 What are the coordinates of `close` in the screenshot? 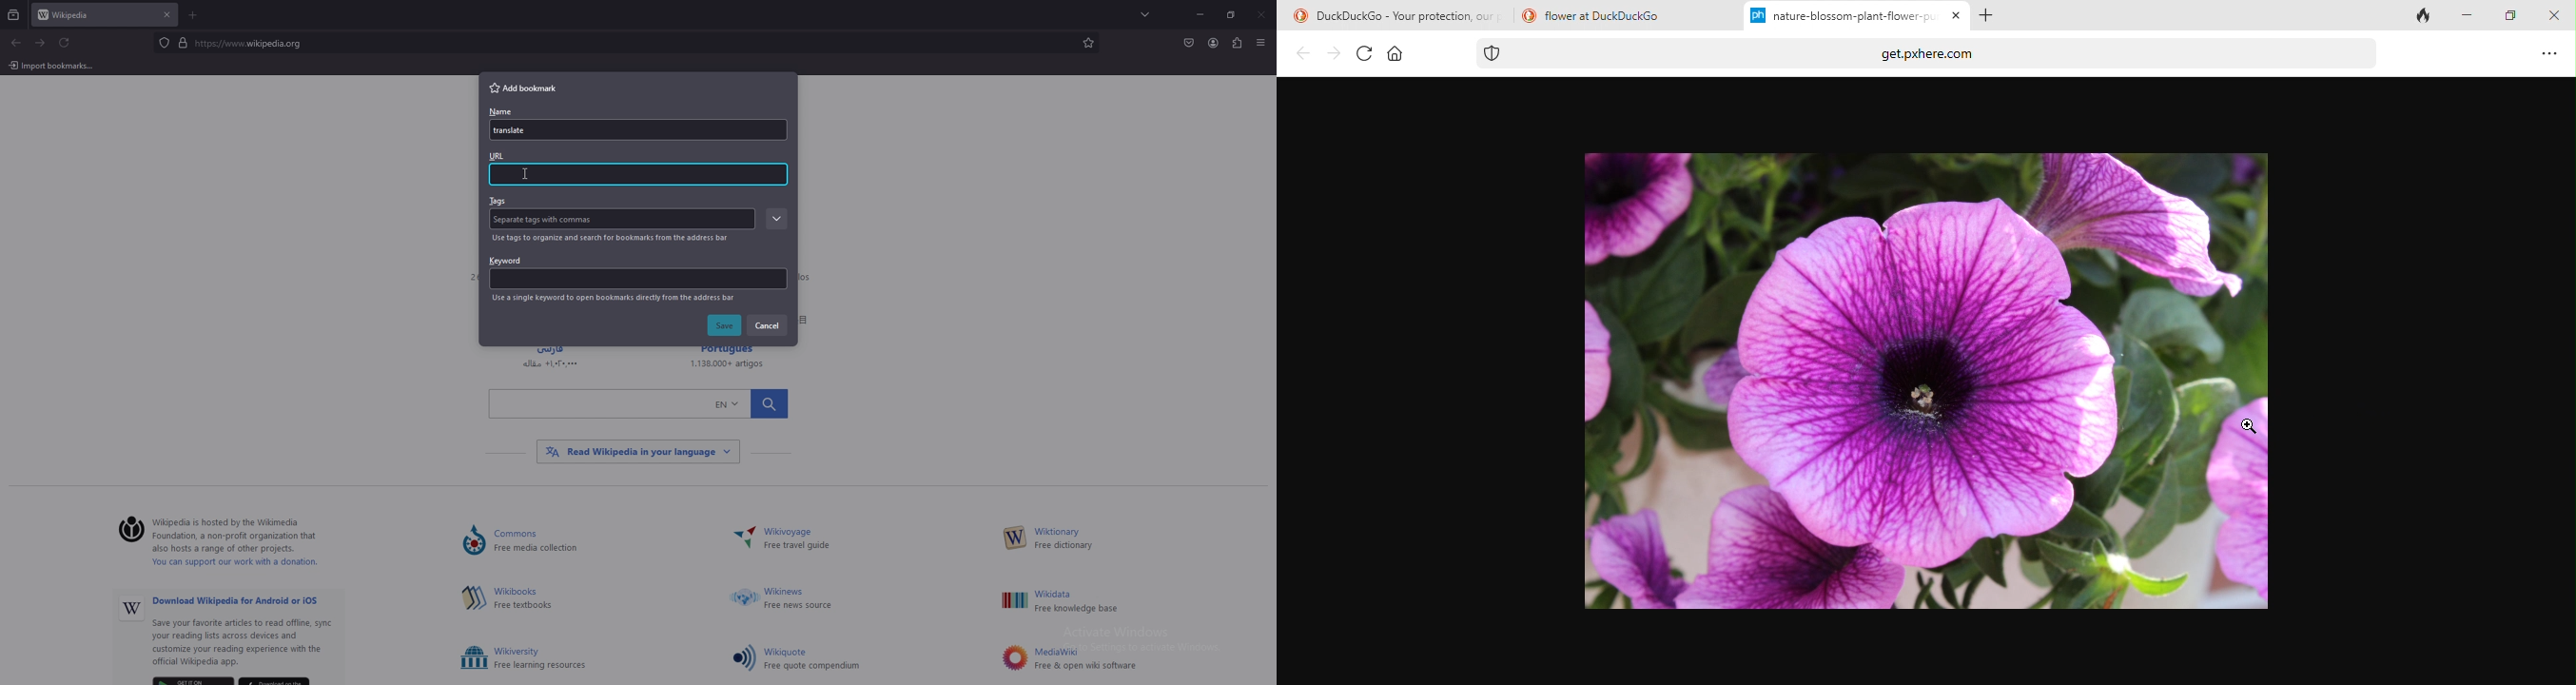 It's located at (1959, 17).